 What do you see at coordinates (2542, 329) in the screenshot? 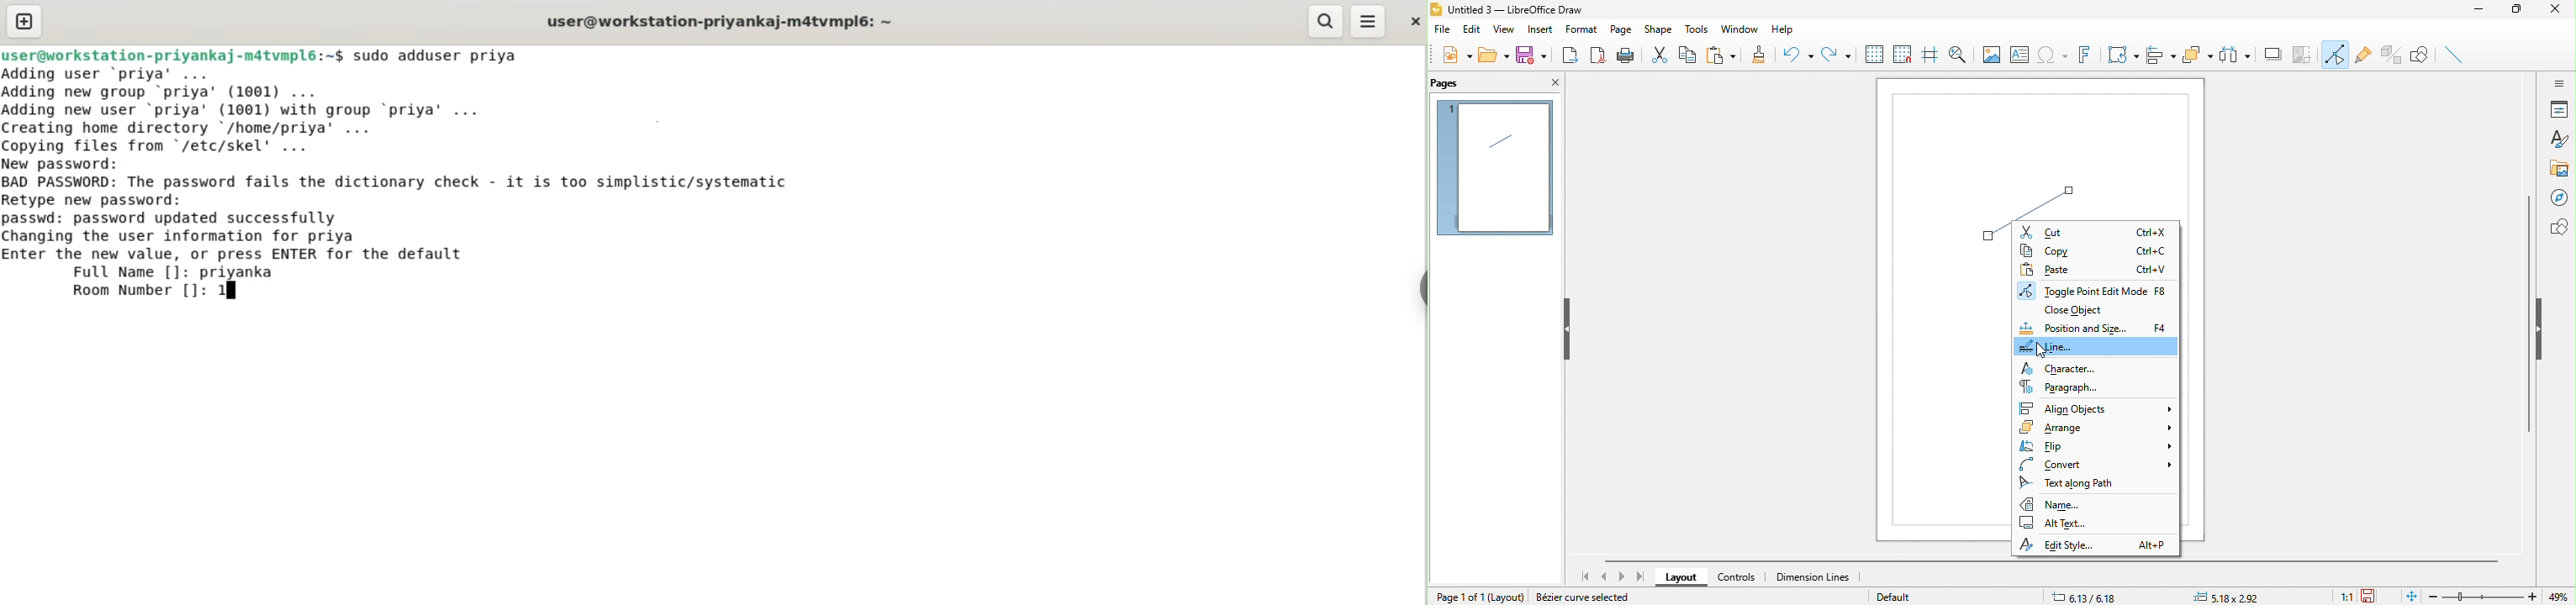
I see `hide` at bounding box center [2542, 329].